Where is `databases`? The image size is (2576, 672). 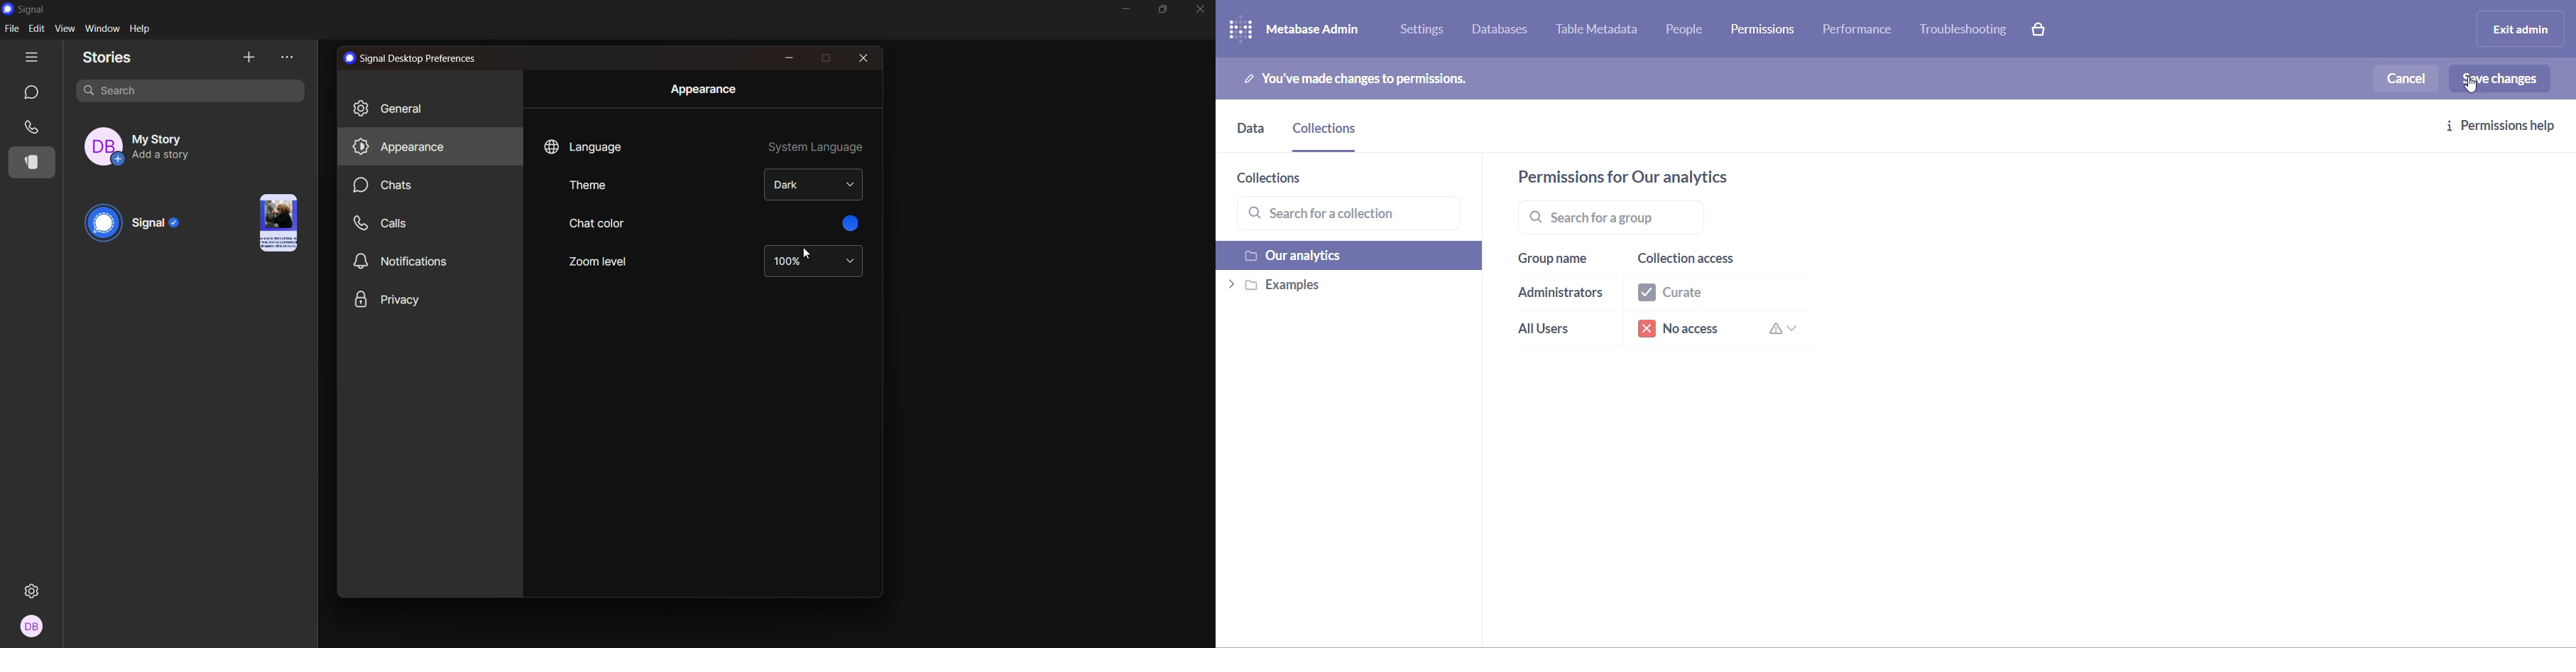
databases is located at coordinates (1507, 31).